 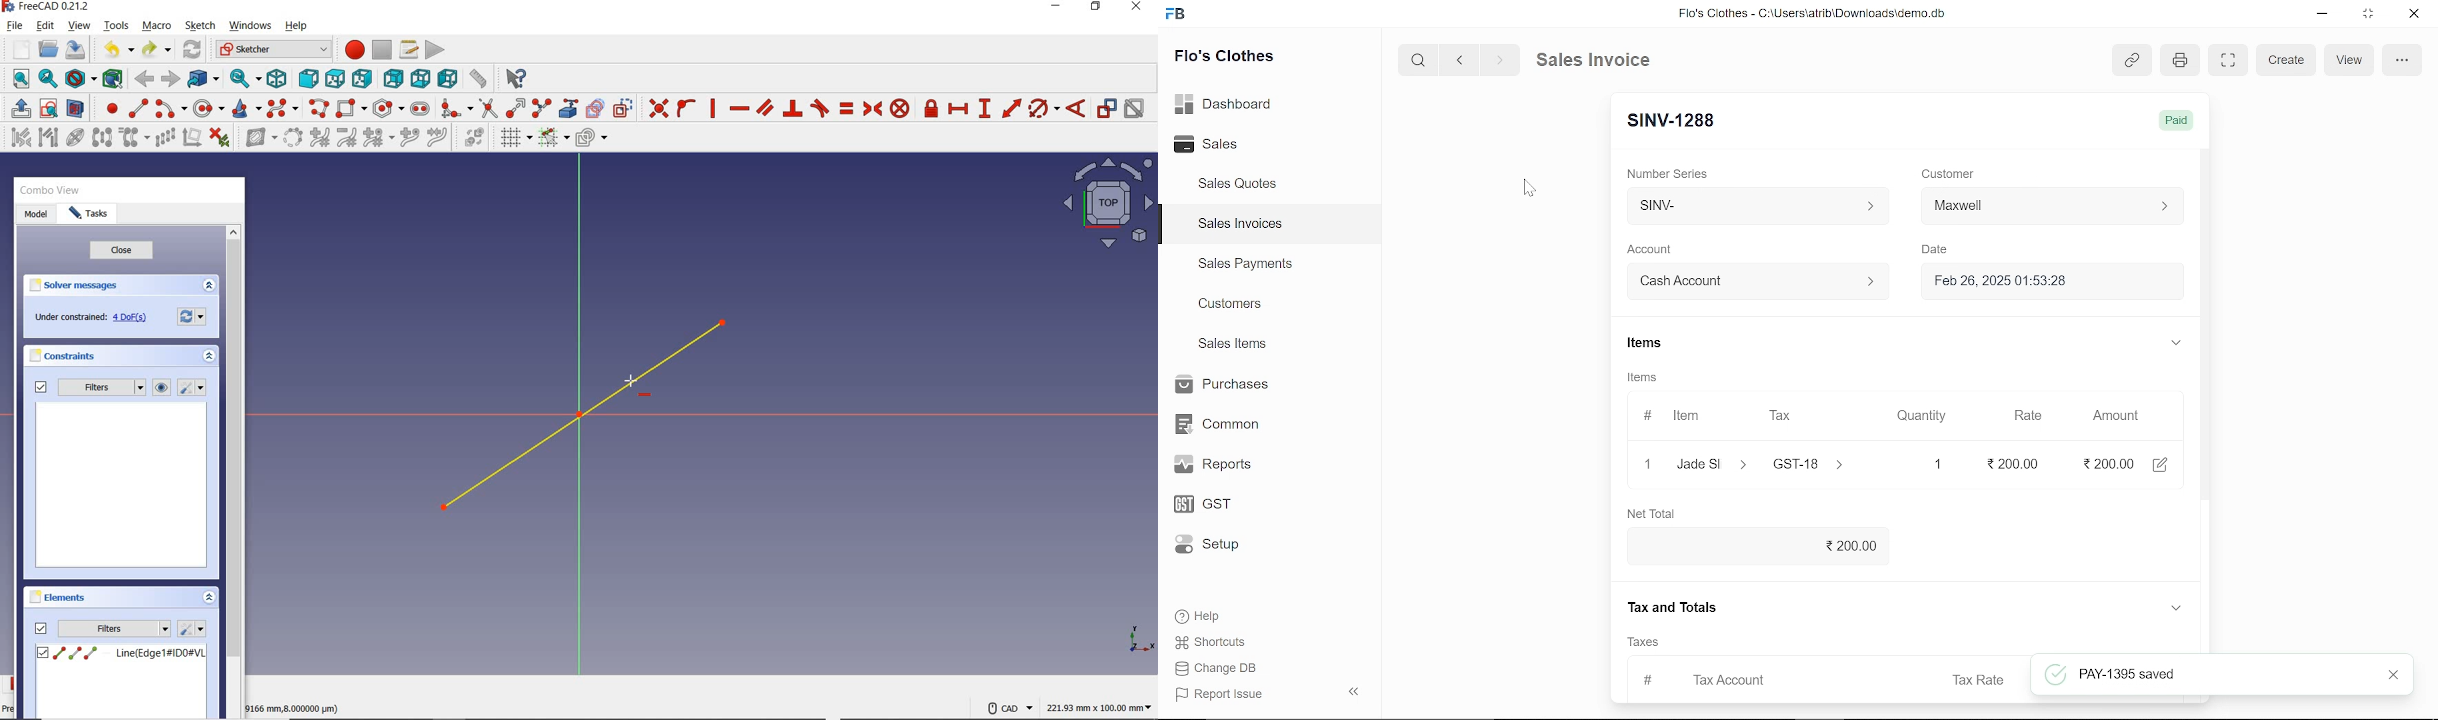 What do you see at coordinates (88, 215) in the screenshot?
I see `TASKS` at bounding box center [88, 215].